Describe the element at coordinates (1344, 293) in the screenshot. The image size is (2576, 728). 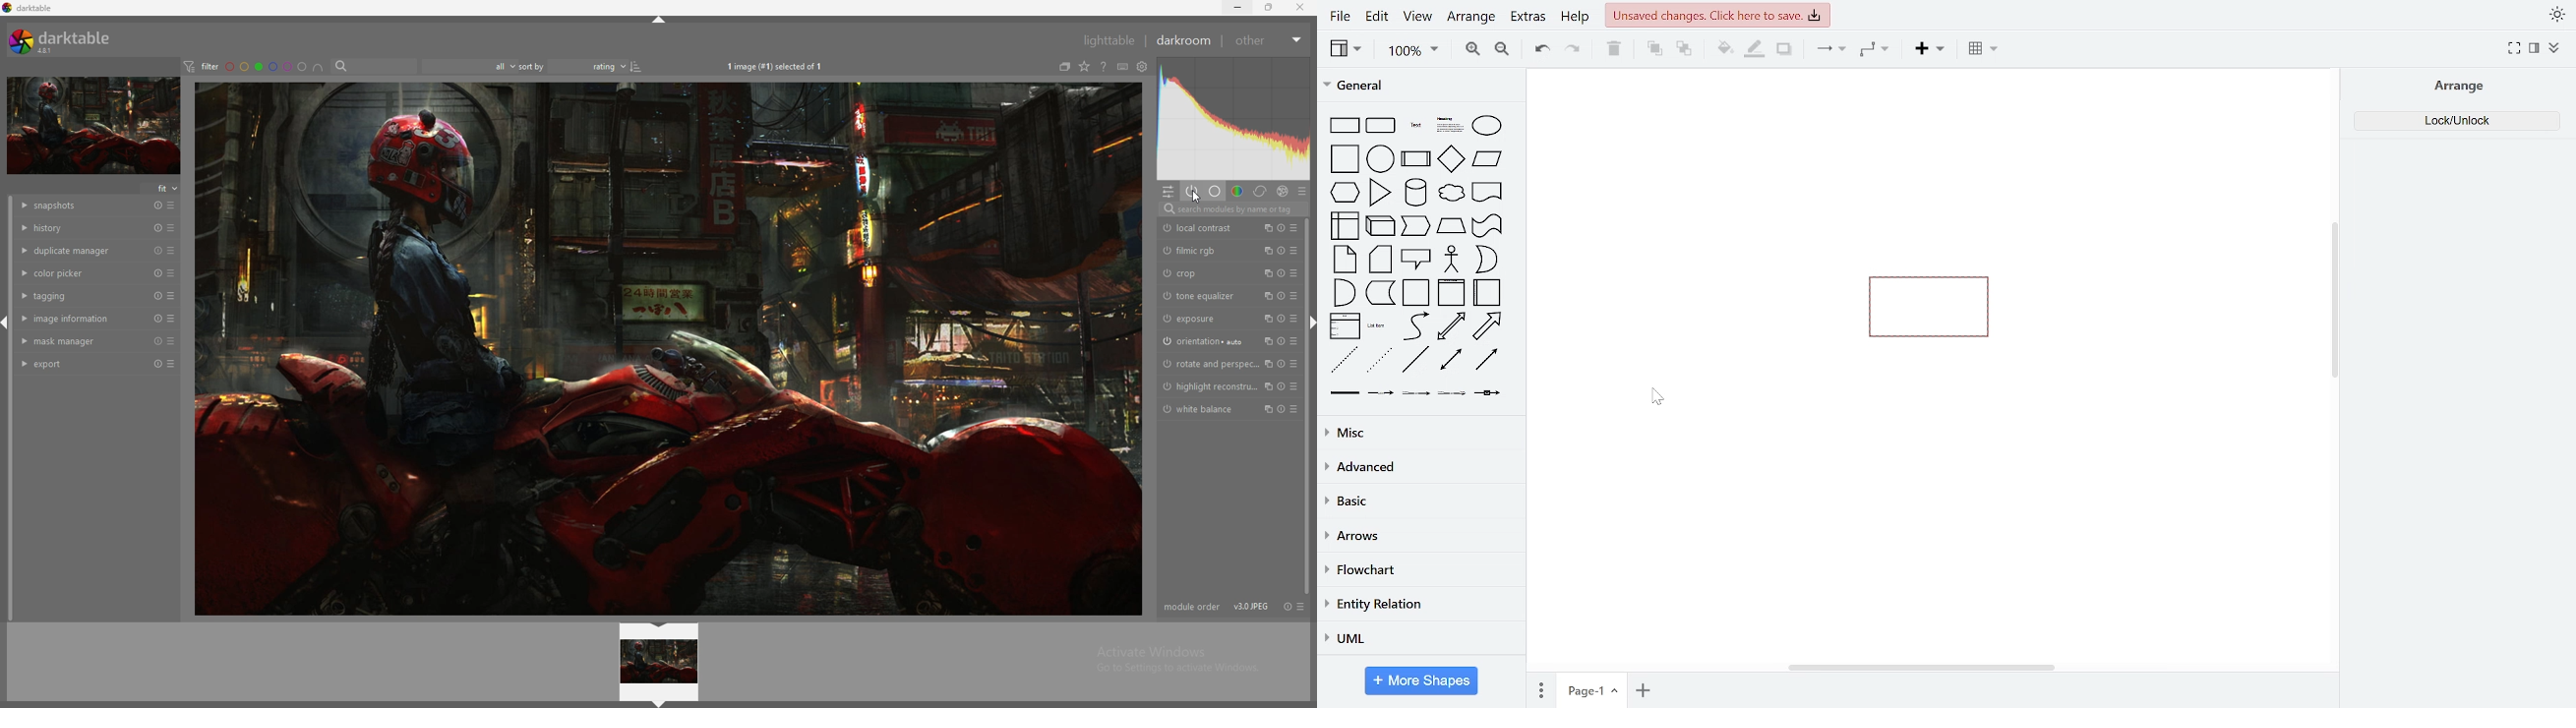
I see `and` at that location.